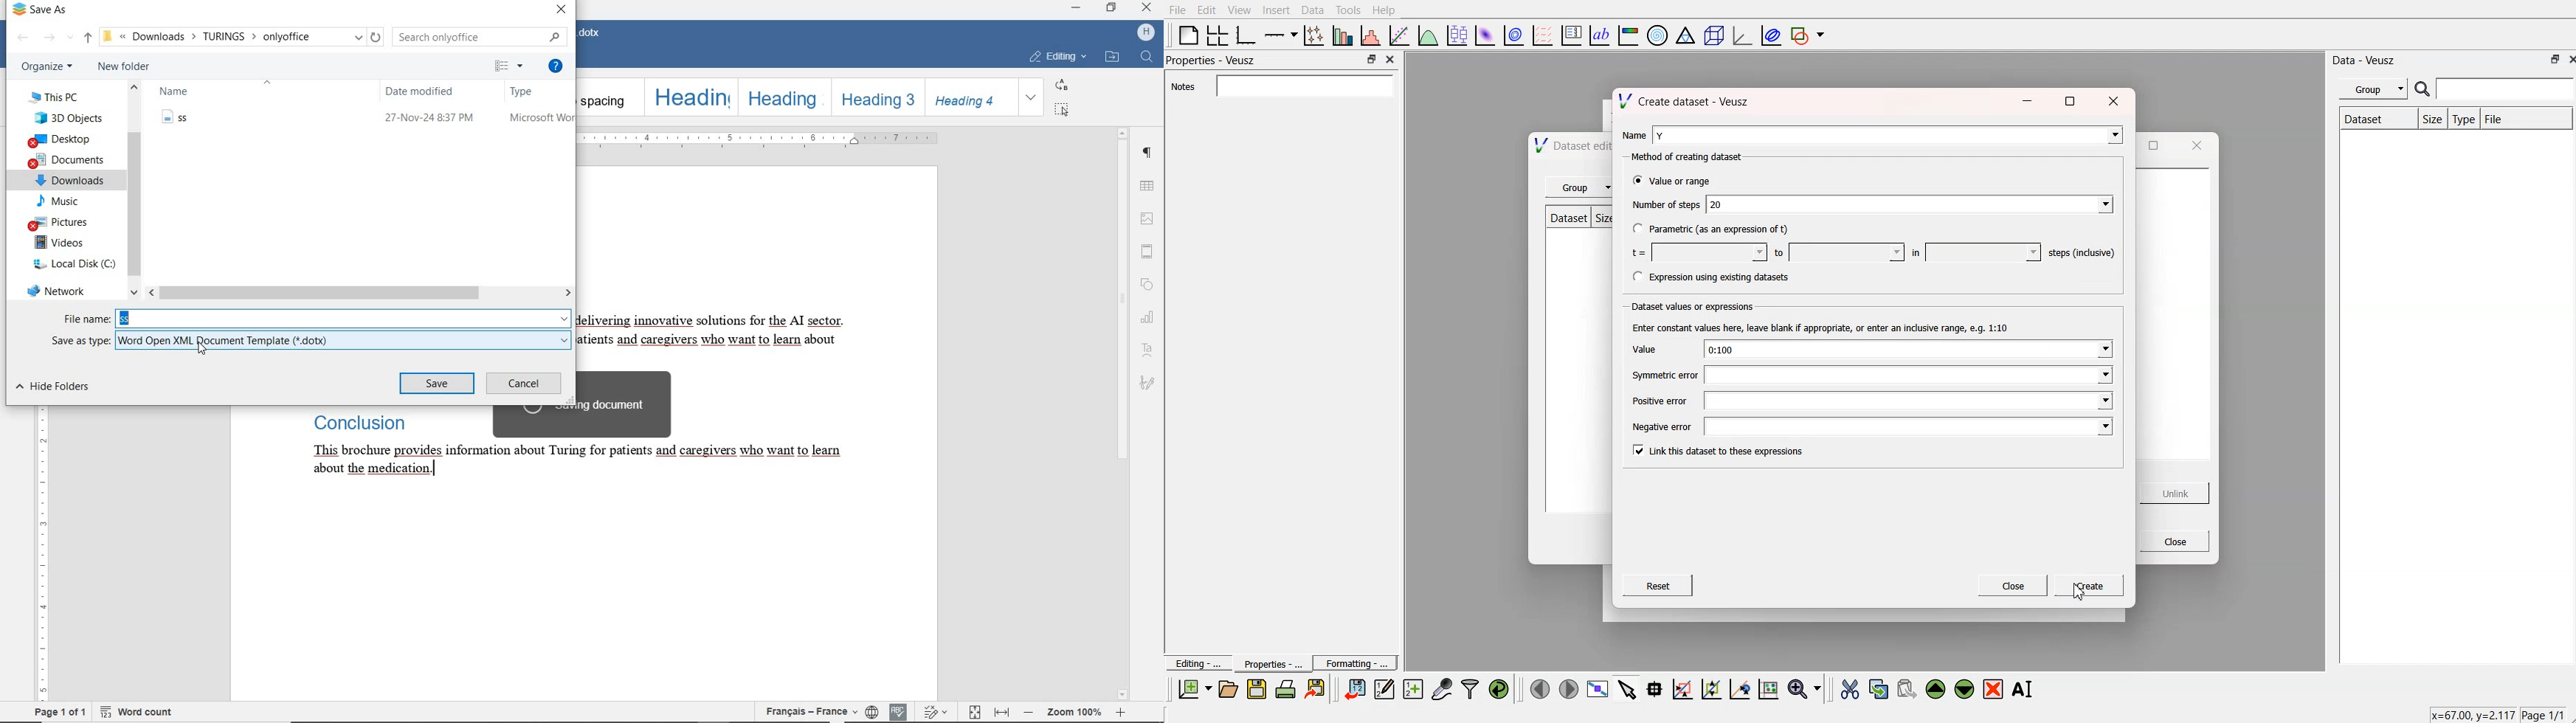  What do you see at coordinates (725, 418) in the screenshot?
I see `TEXT` at bounding box center [725, 418].